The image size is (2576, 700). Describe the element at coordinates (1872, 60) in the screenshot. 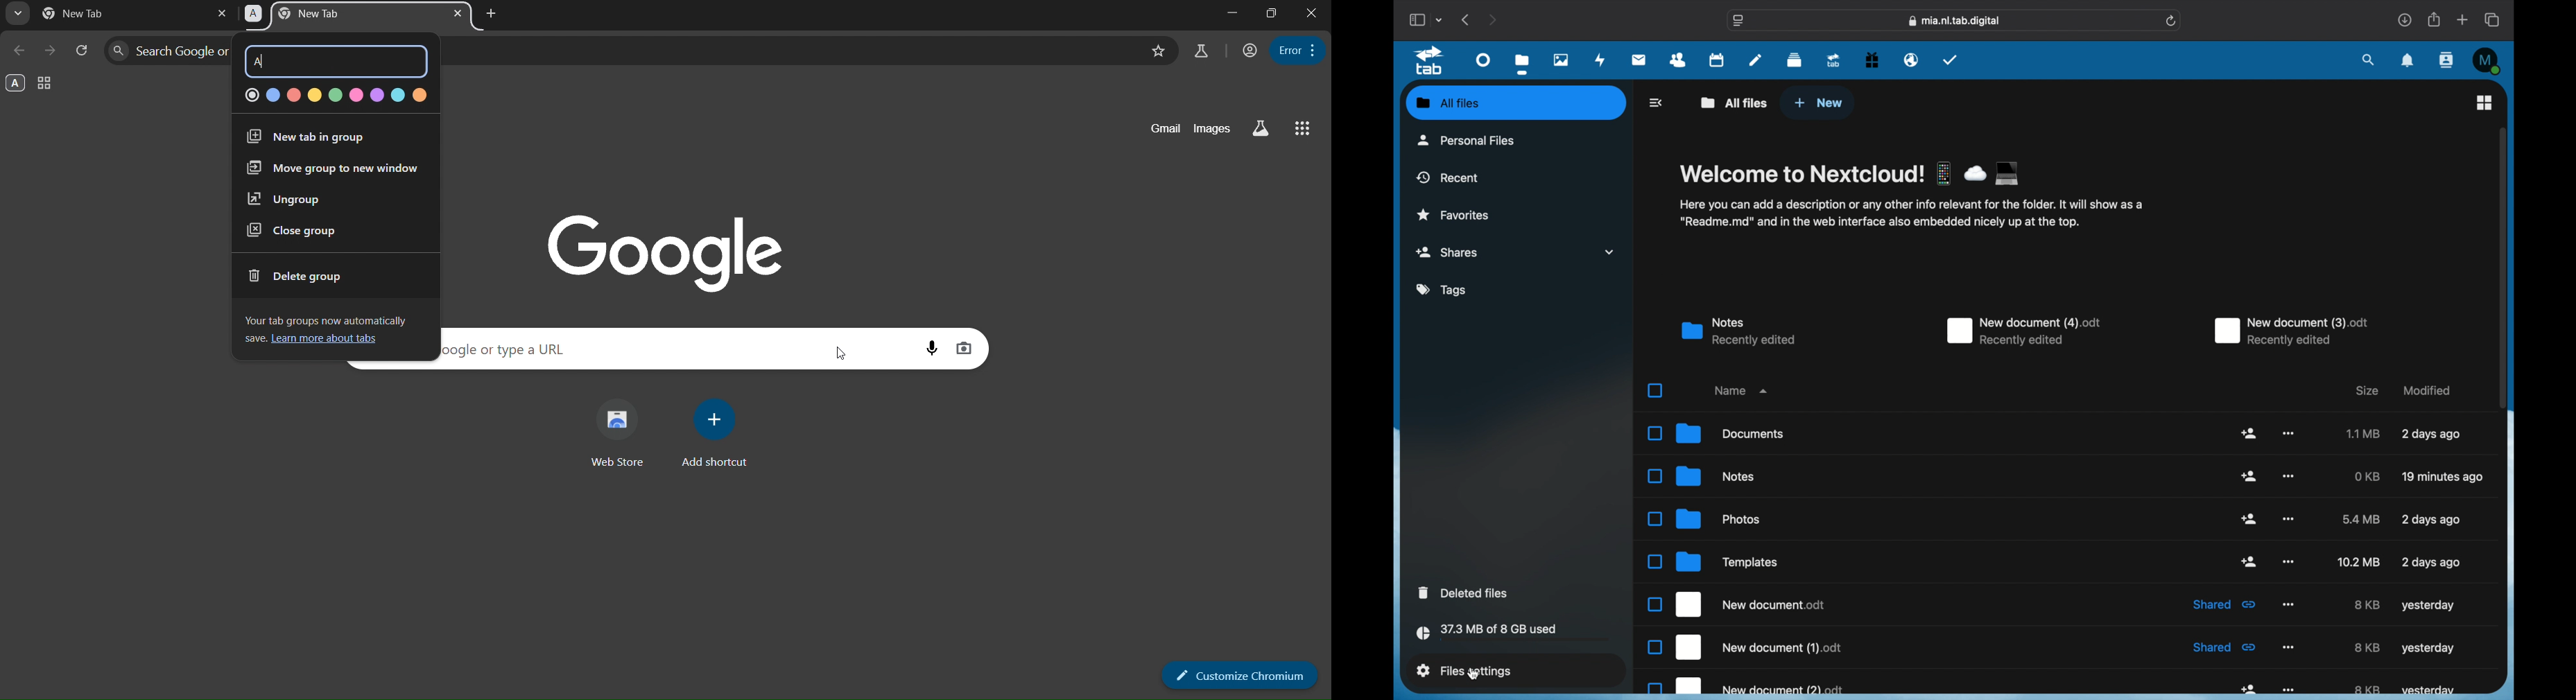

I see `free trial` at that location.